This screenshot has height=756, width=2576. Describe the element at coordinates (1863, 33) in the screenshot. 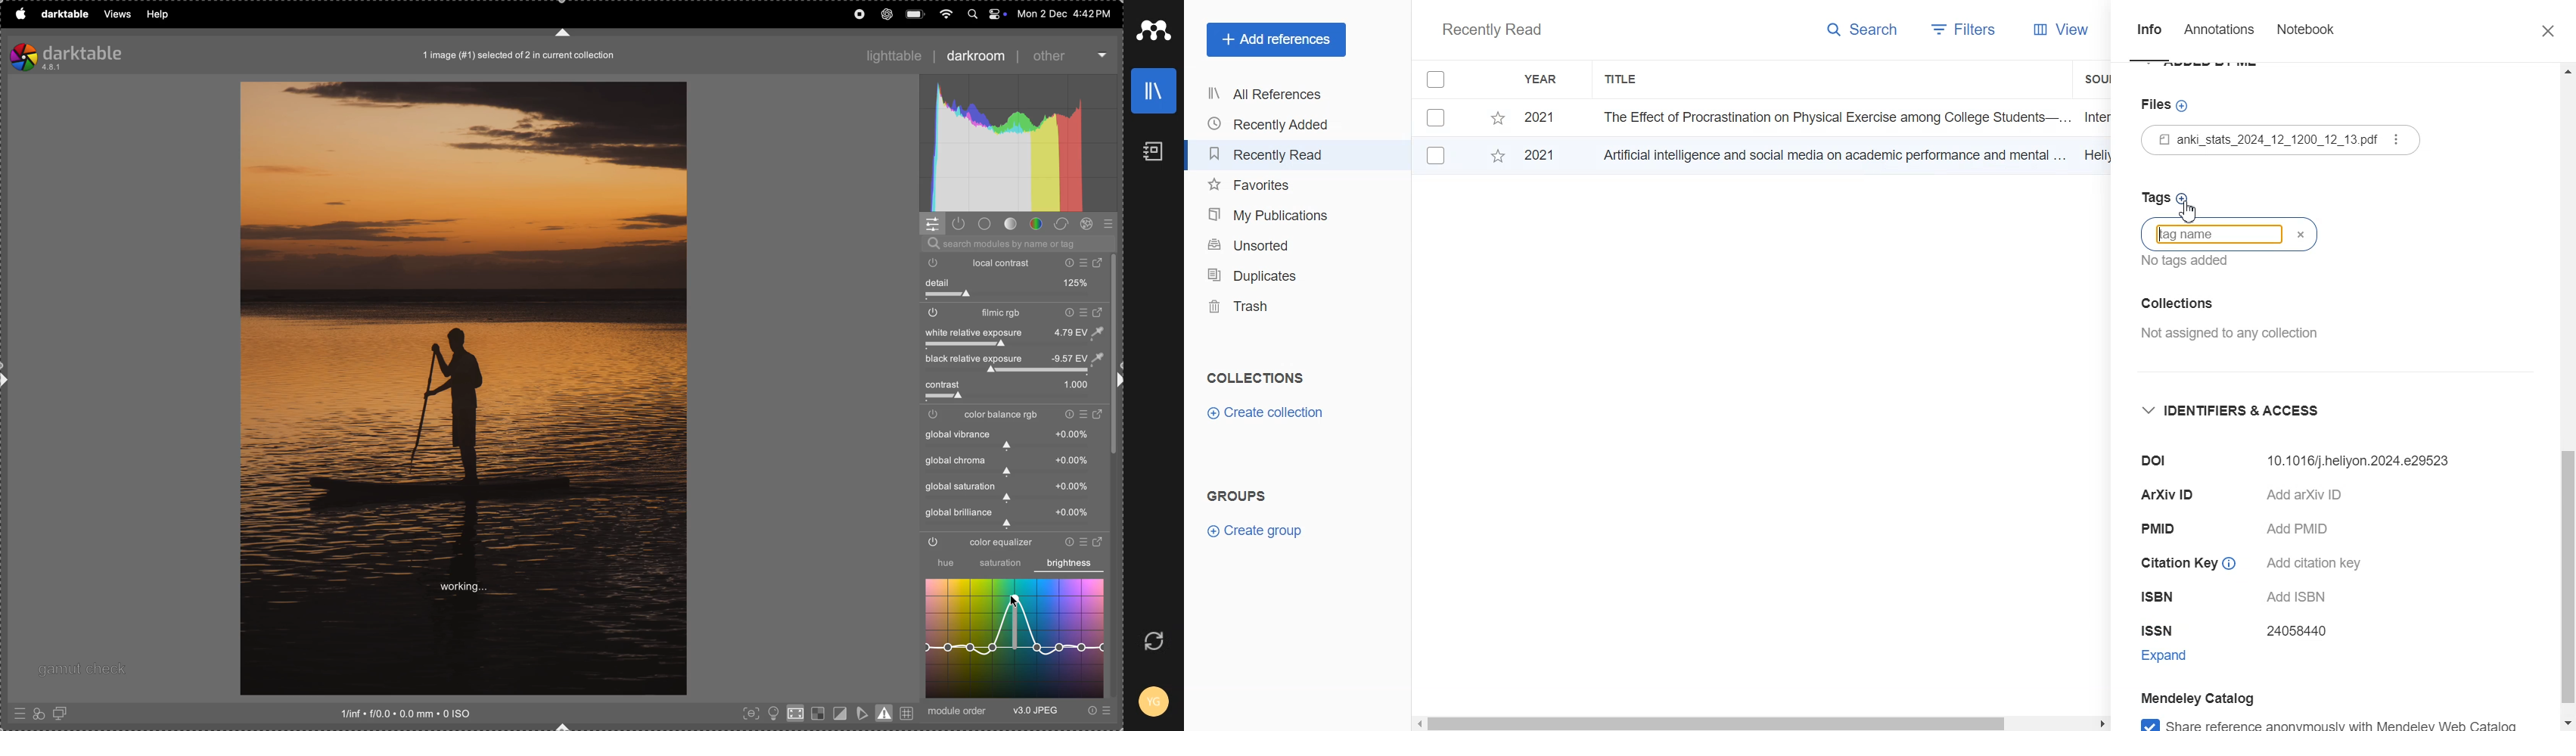

I see `Search` at that location.